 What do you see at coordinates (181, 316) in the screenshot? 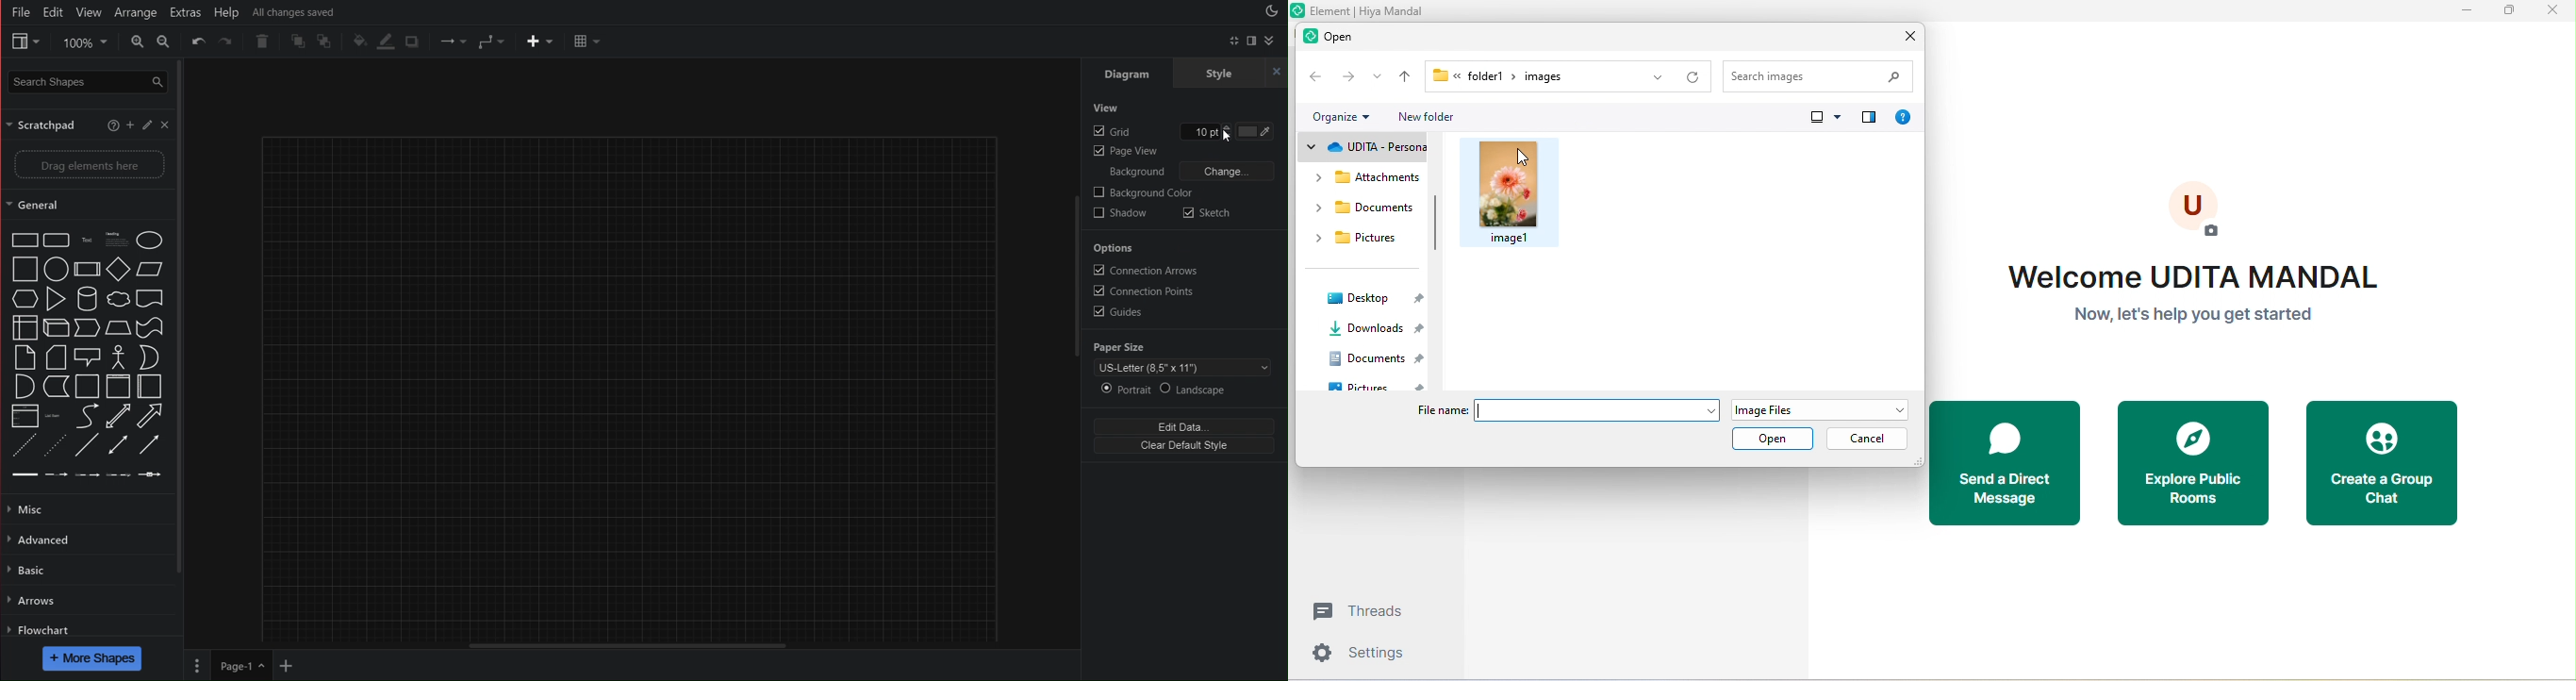
I see `Scrollbar` at bounding box center [181, 316].